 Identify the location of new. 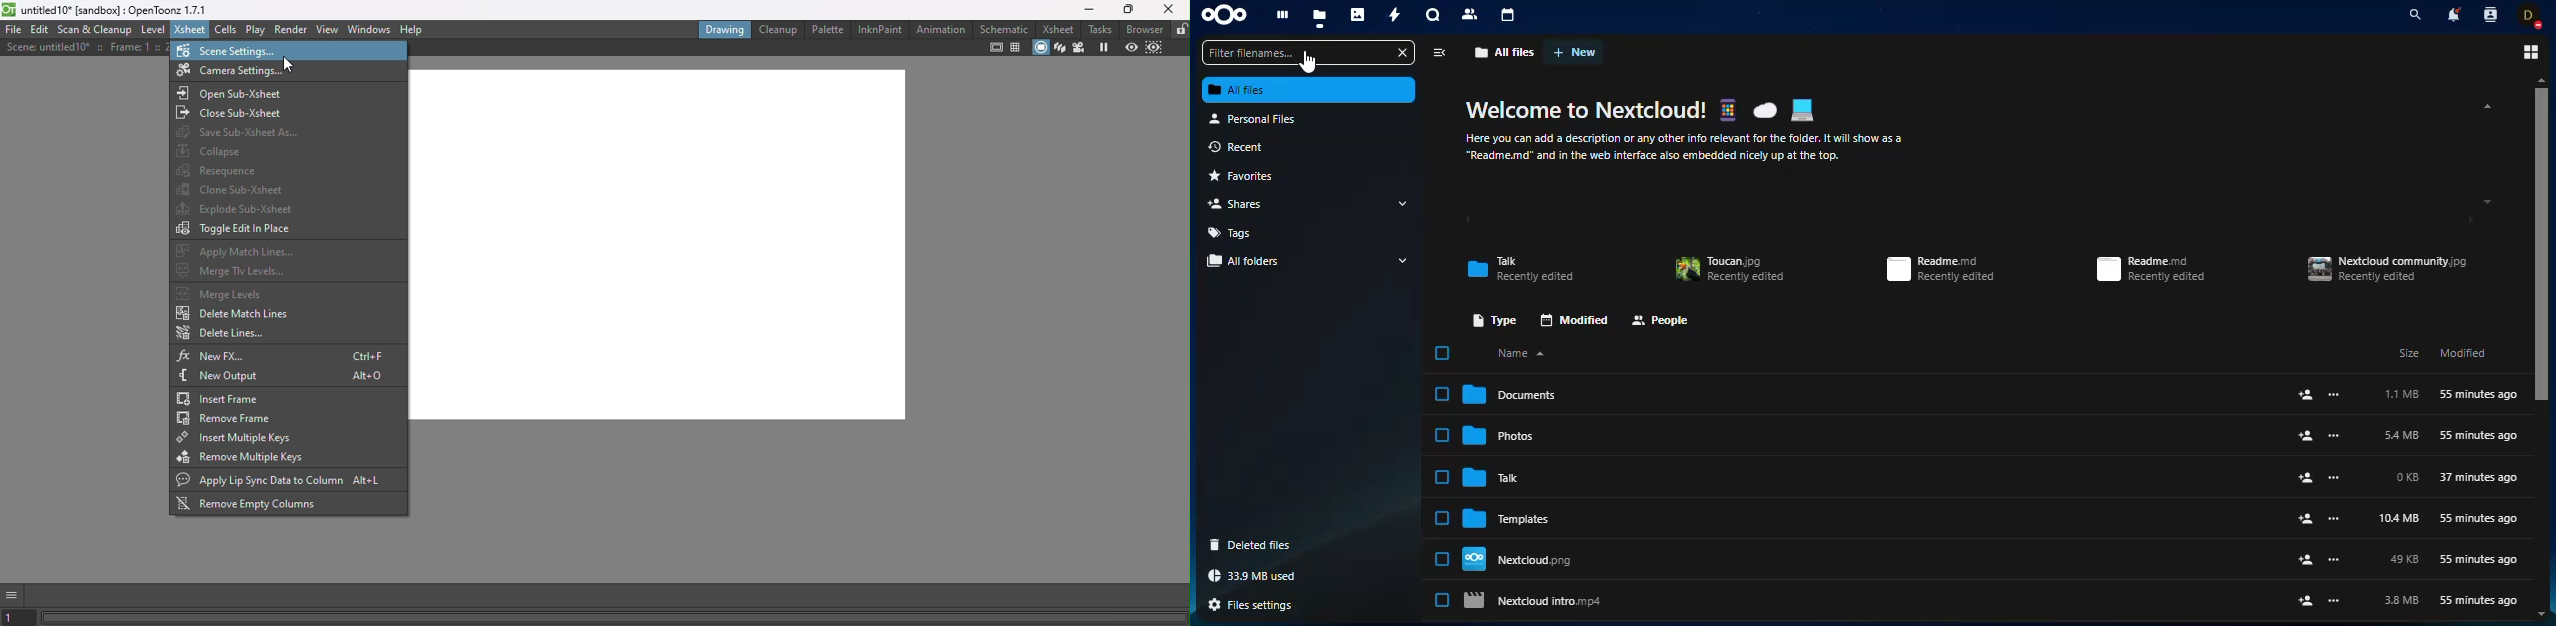
(1575, 52).